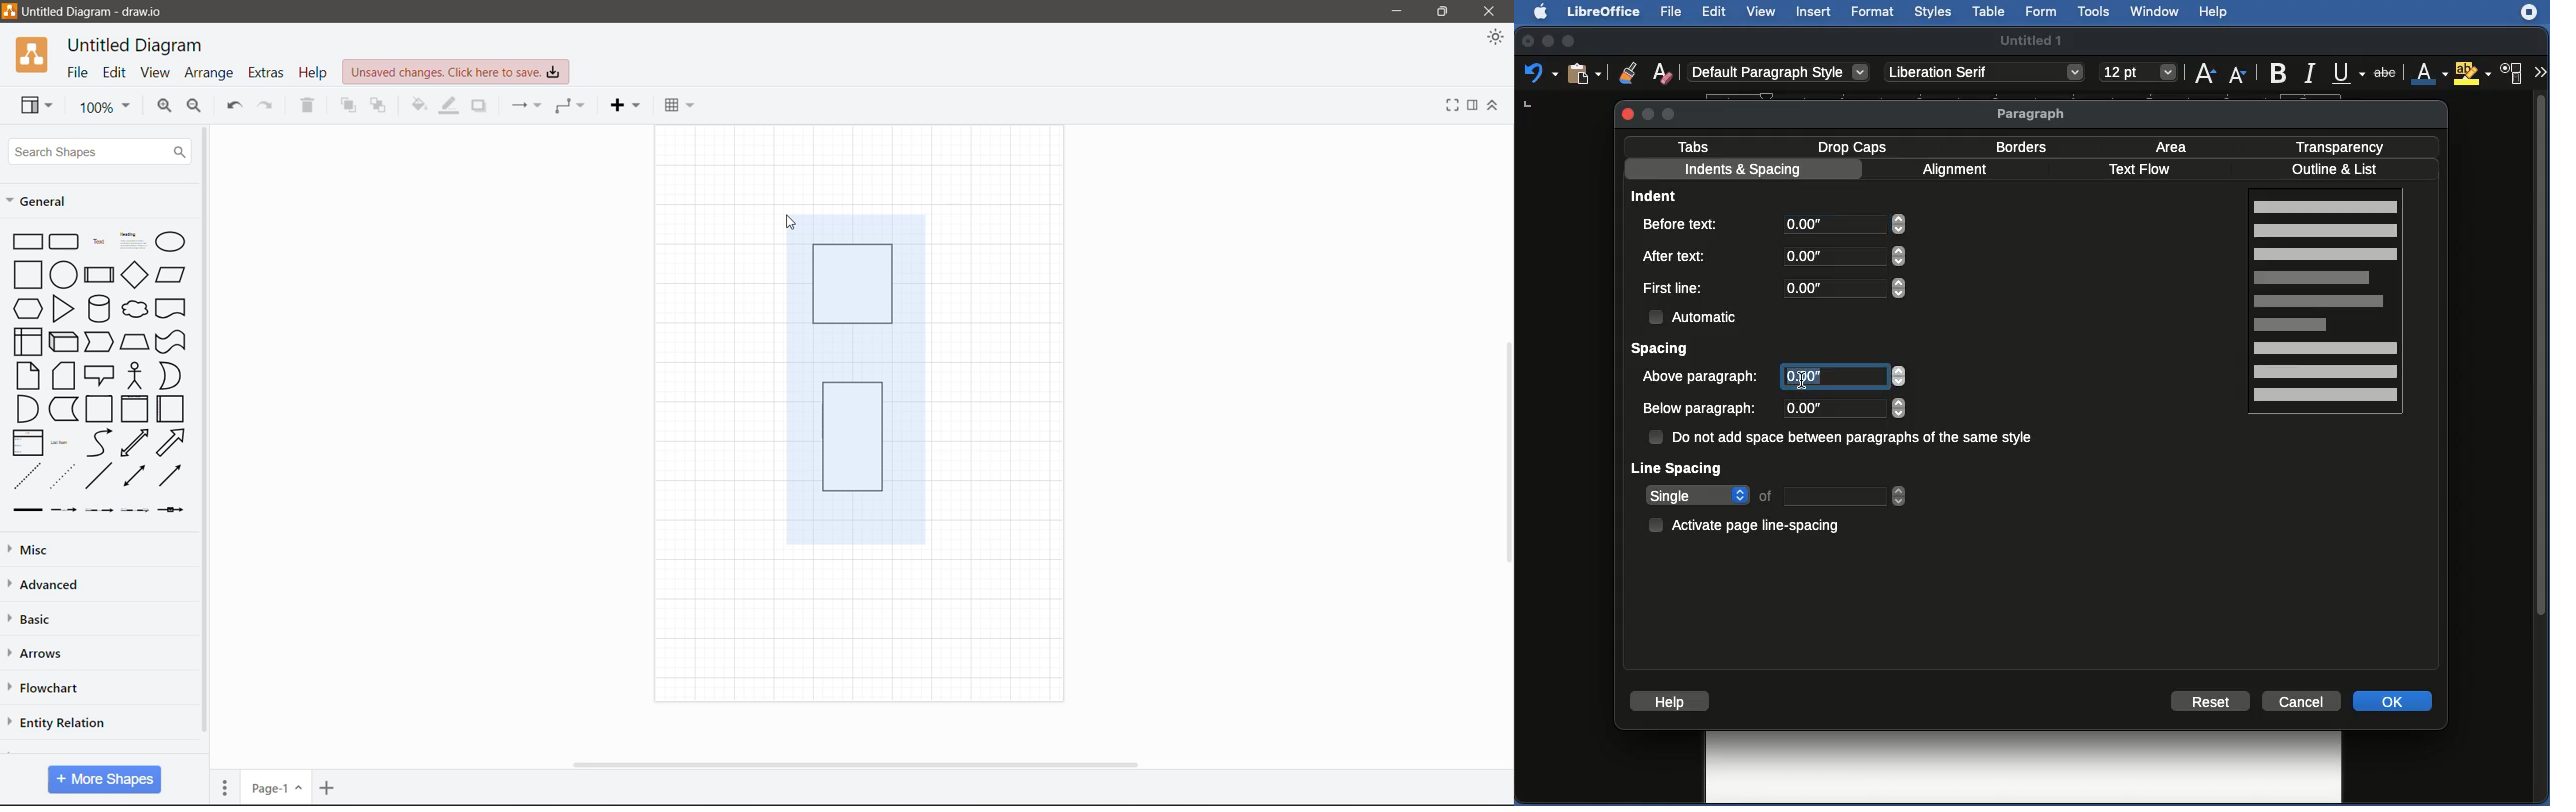  I want to click on Outline and list, so click(2338, 170).